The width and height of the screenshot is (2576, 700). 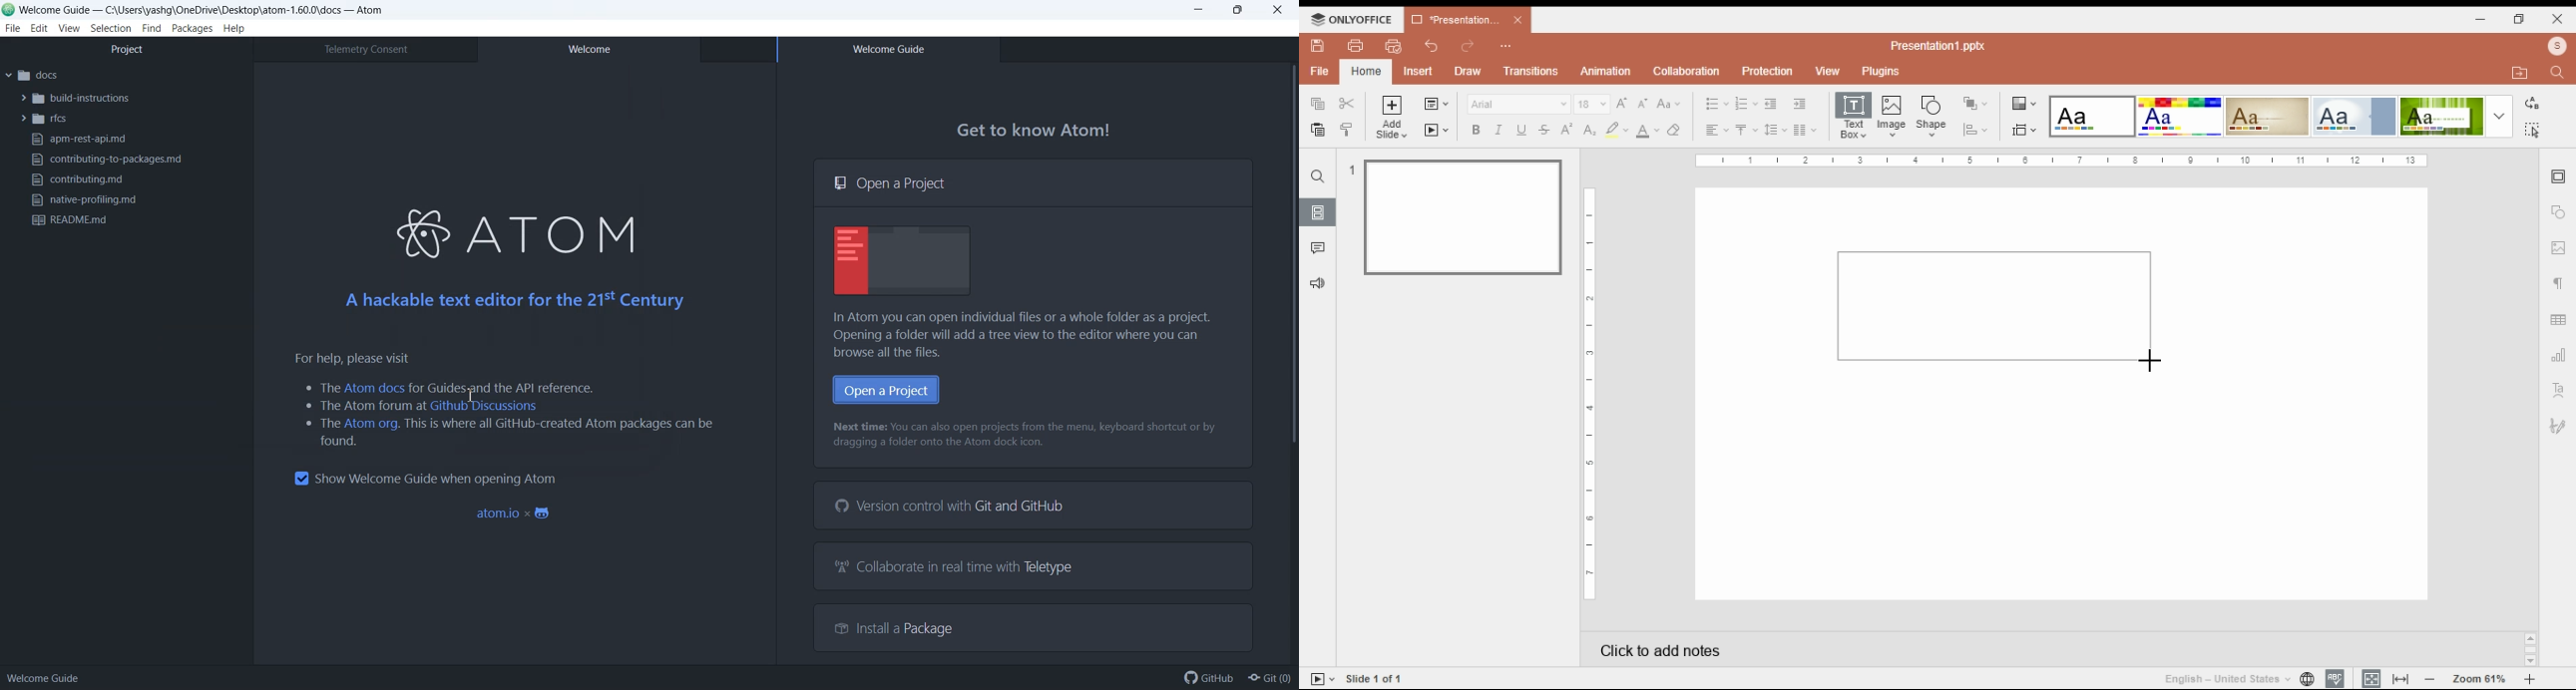 What do you see at coordinates (2530, 679) in the screenshot?
I see `increase zoom` at bounding box center [2530, 679].